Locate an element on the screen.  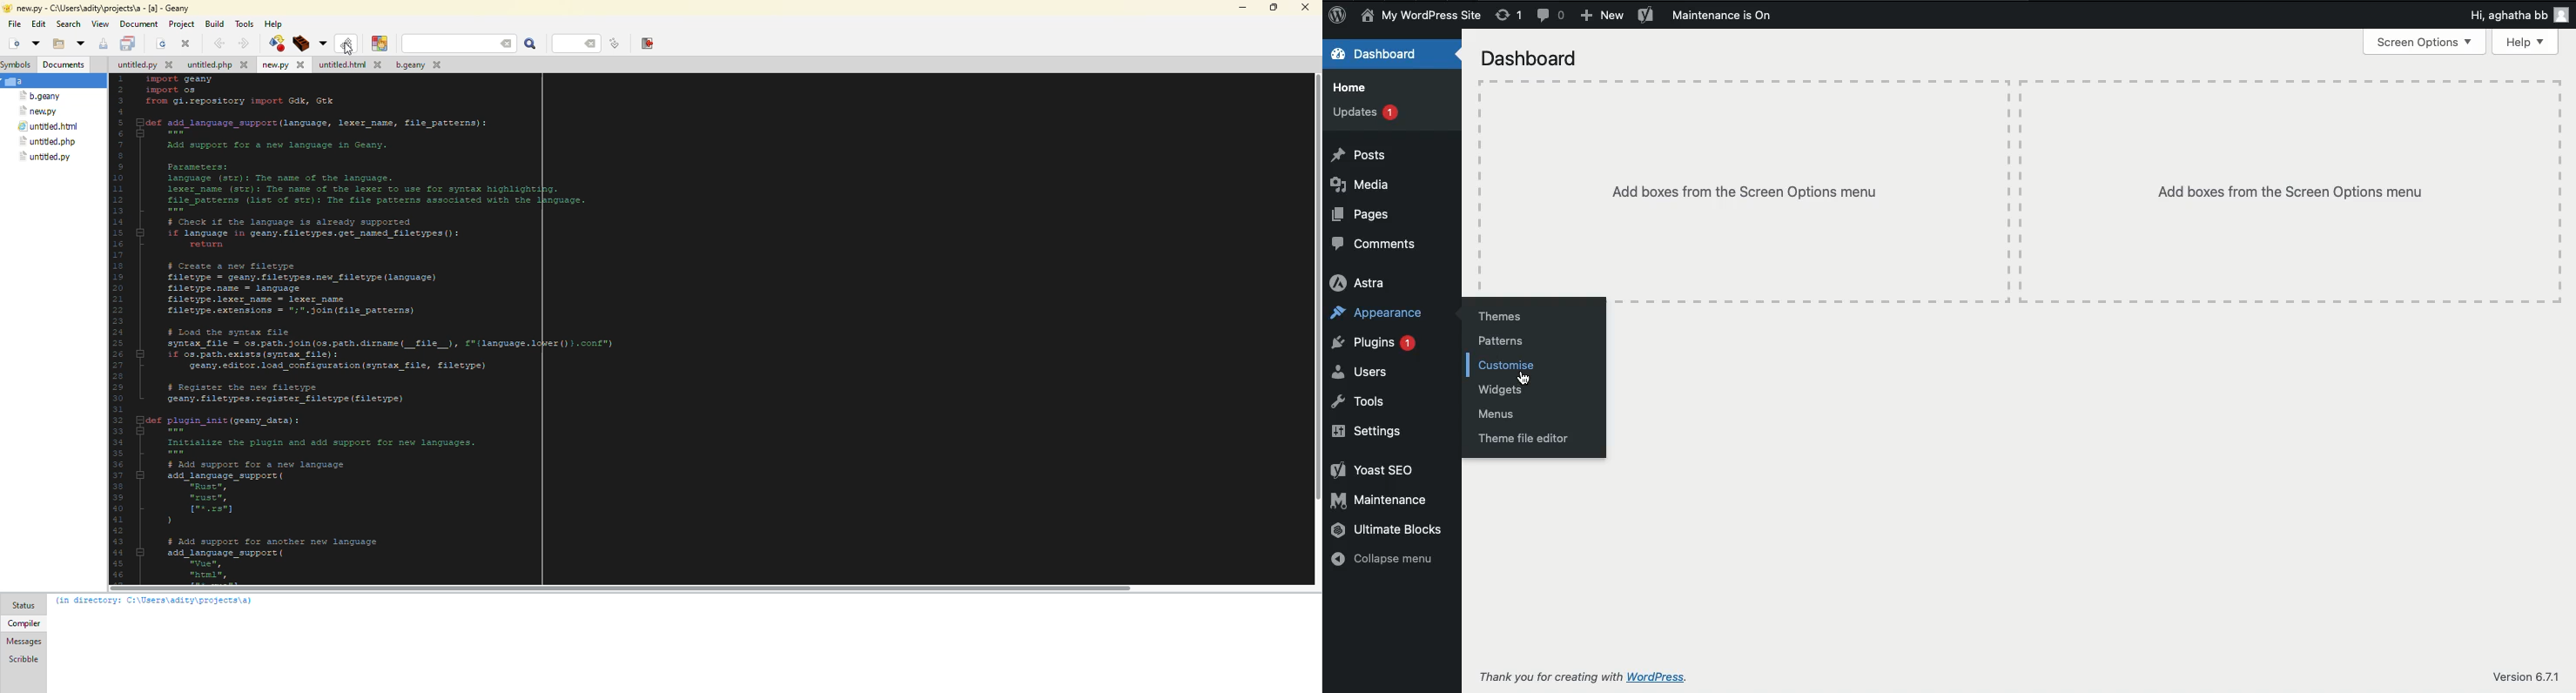
Logo is located at coordinates (1337, 16).